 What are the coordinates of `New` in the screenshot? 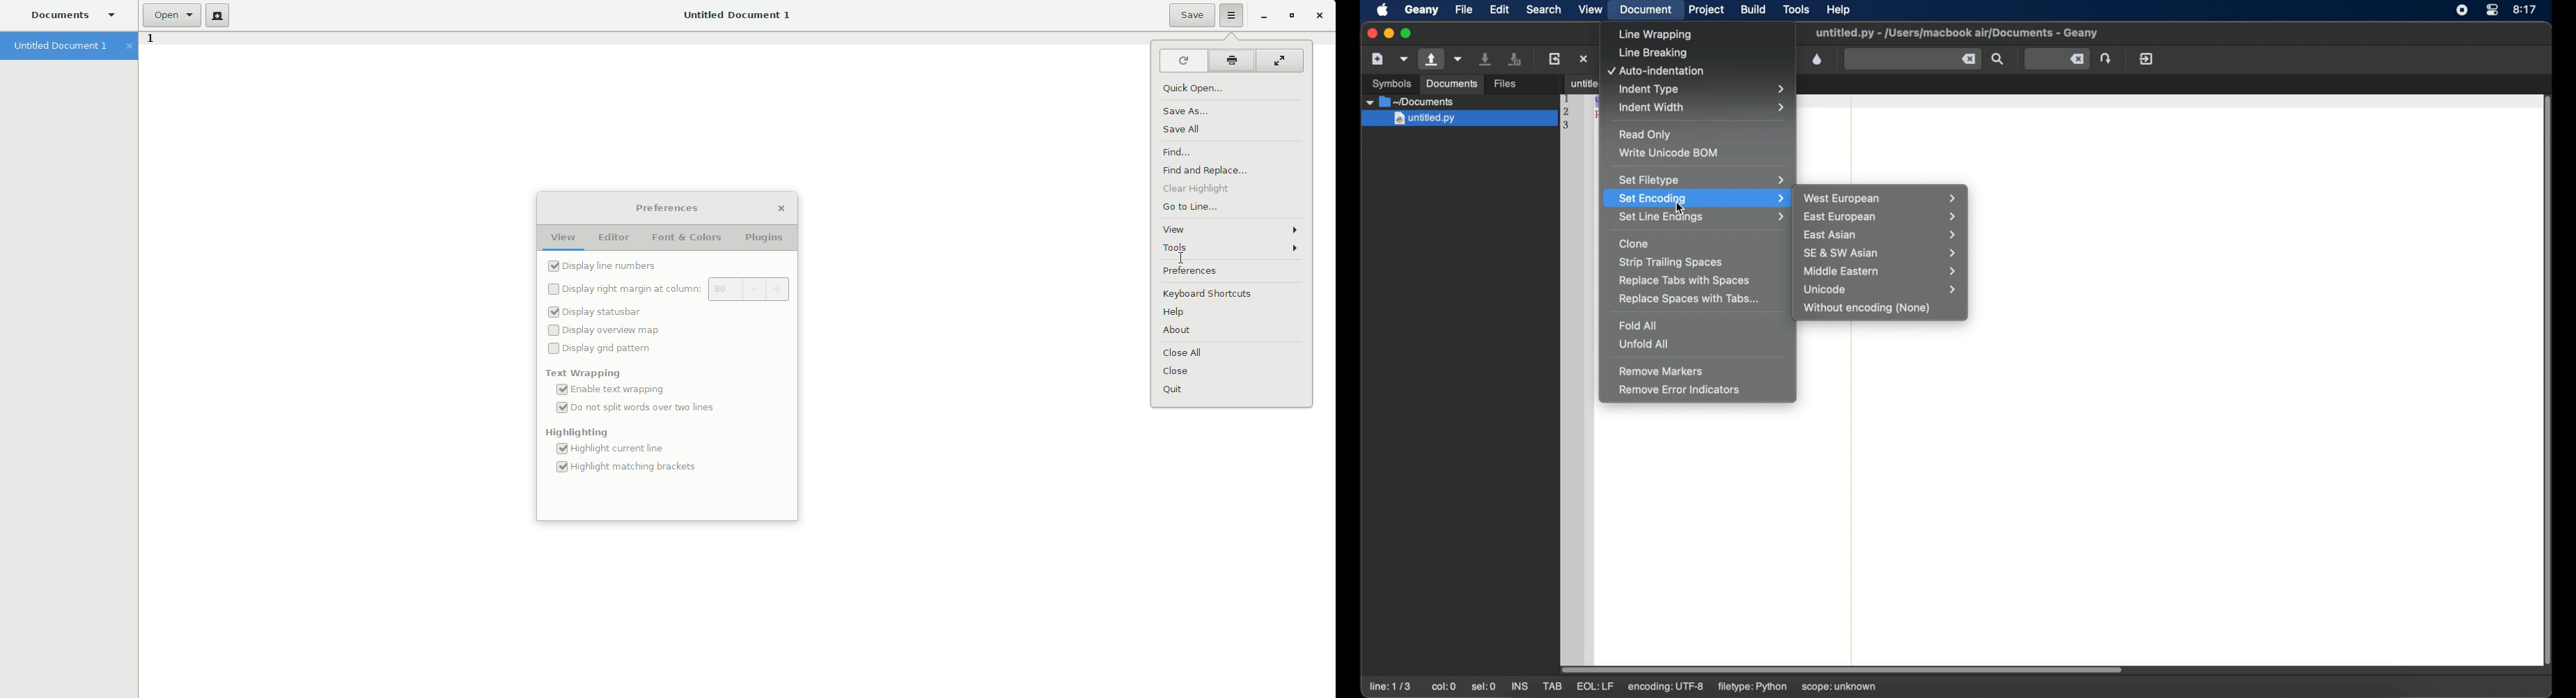 It's located at (217, 16).